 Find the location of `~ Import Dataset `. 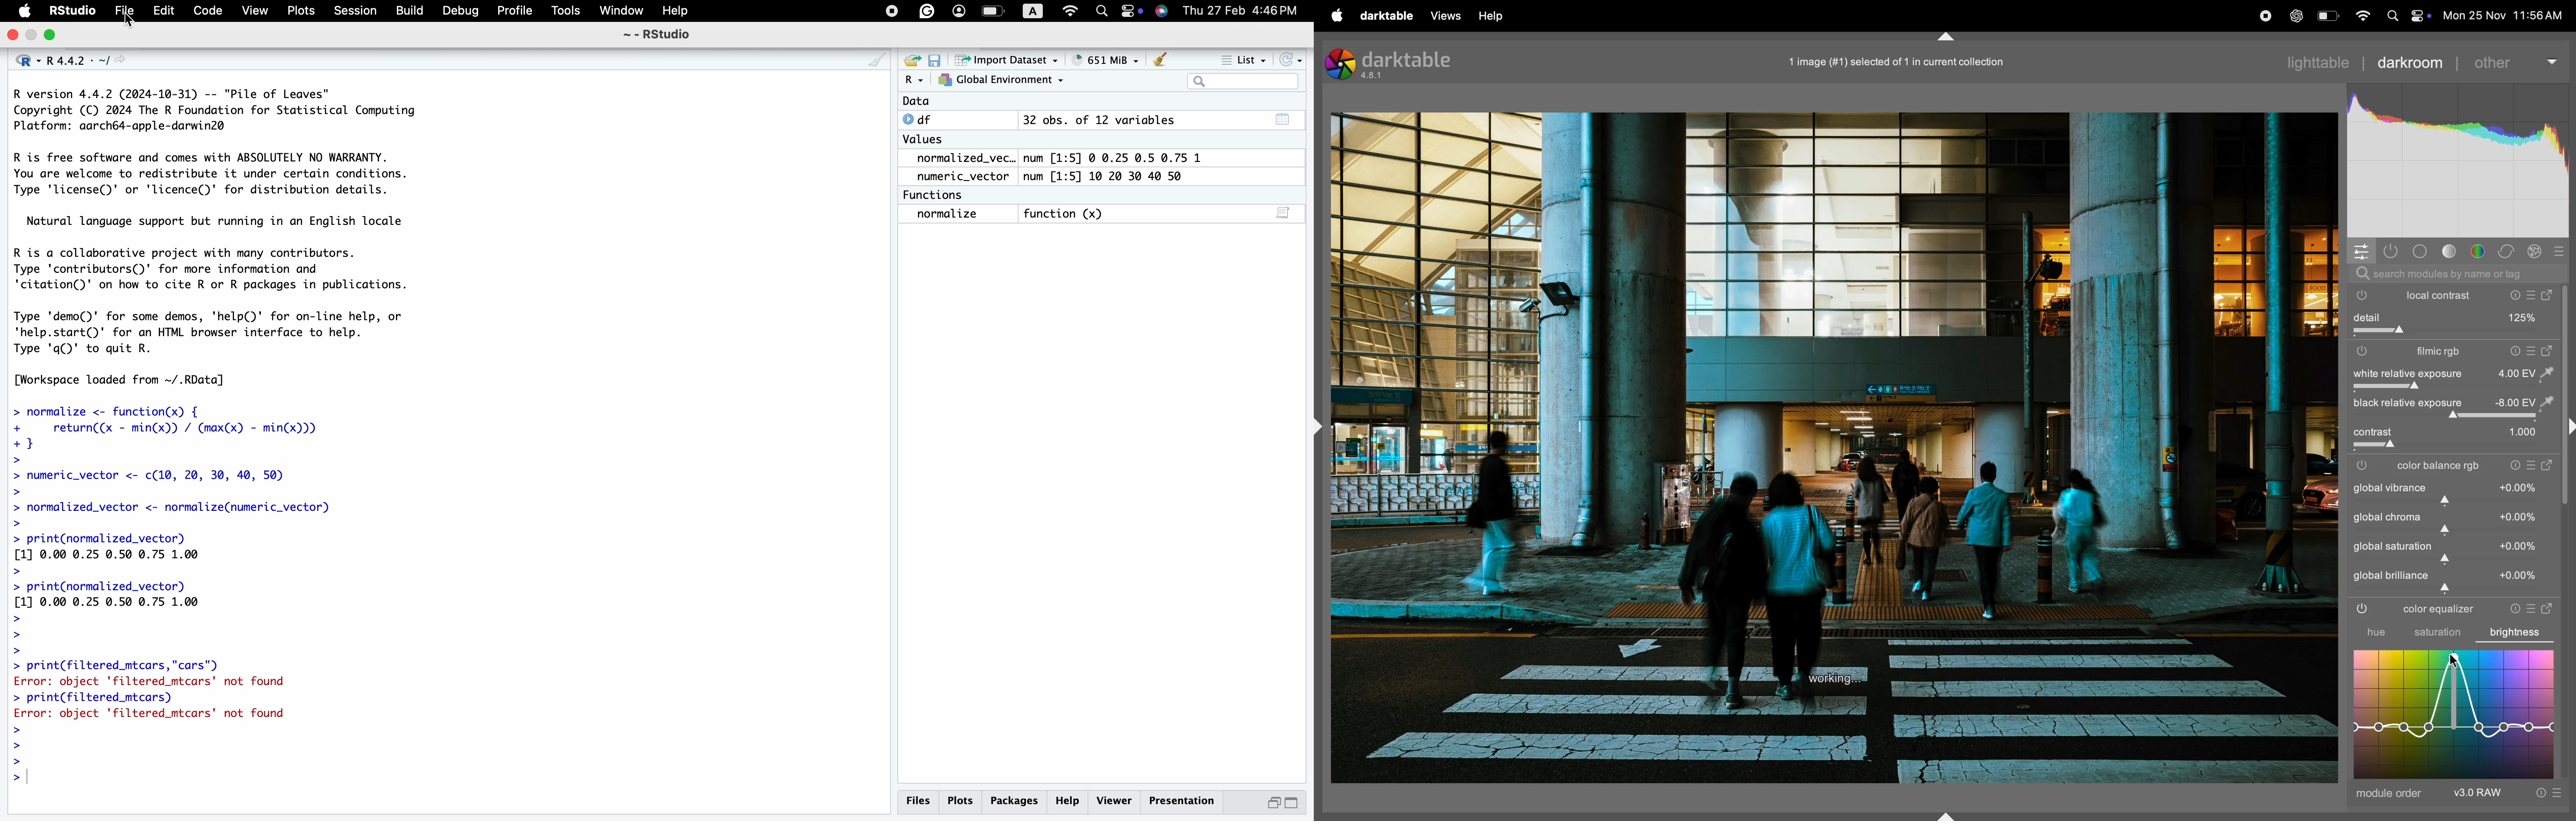

~ Import Dataset  is located at coordinates (1005, 59).